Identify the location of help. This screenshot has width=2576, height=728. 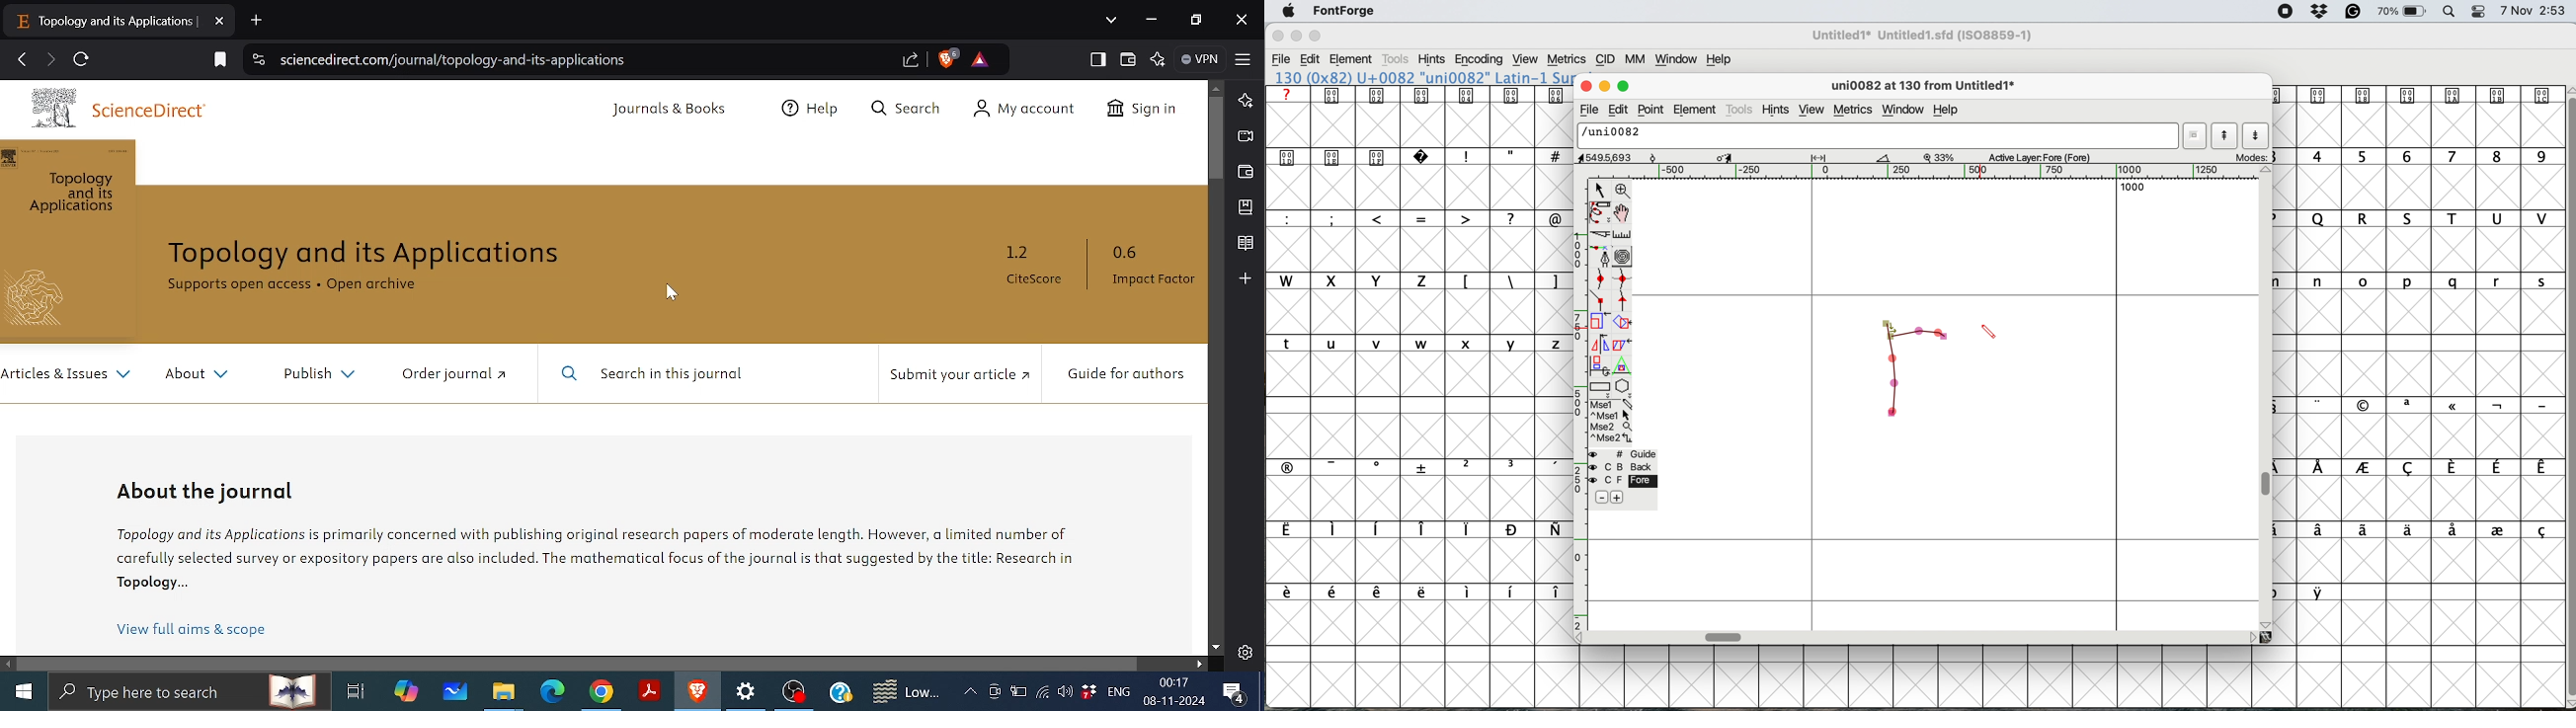
(1717, 60).